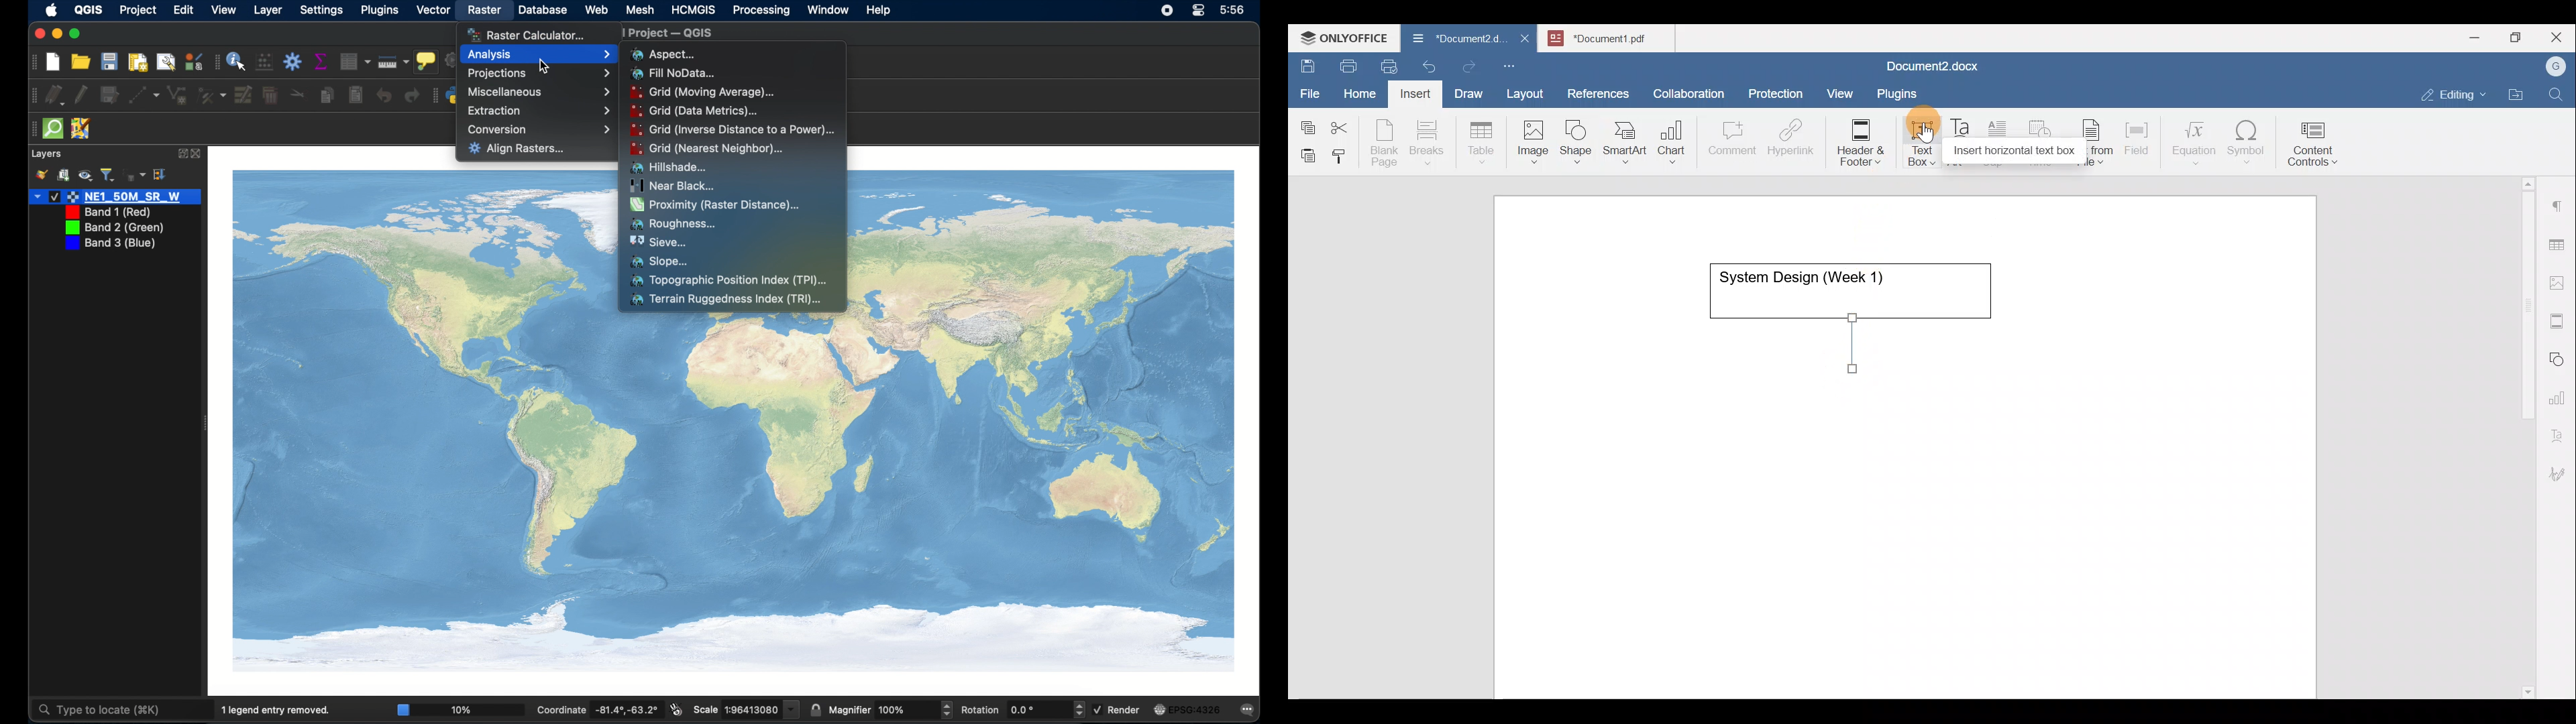  I want to click on drop down menu, so click(793, 709).